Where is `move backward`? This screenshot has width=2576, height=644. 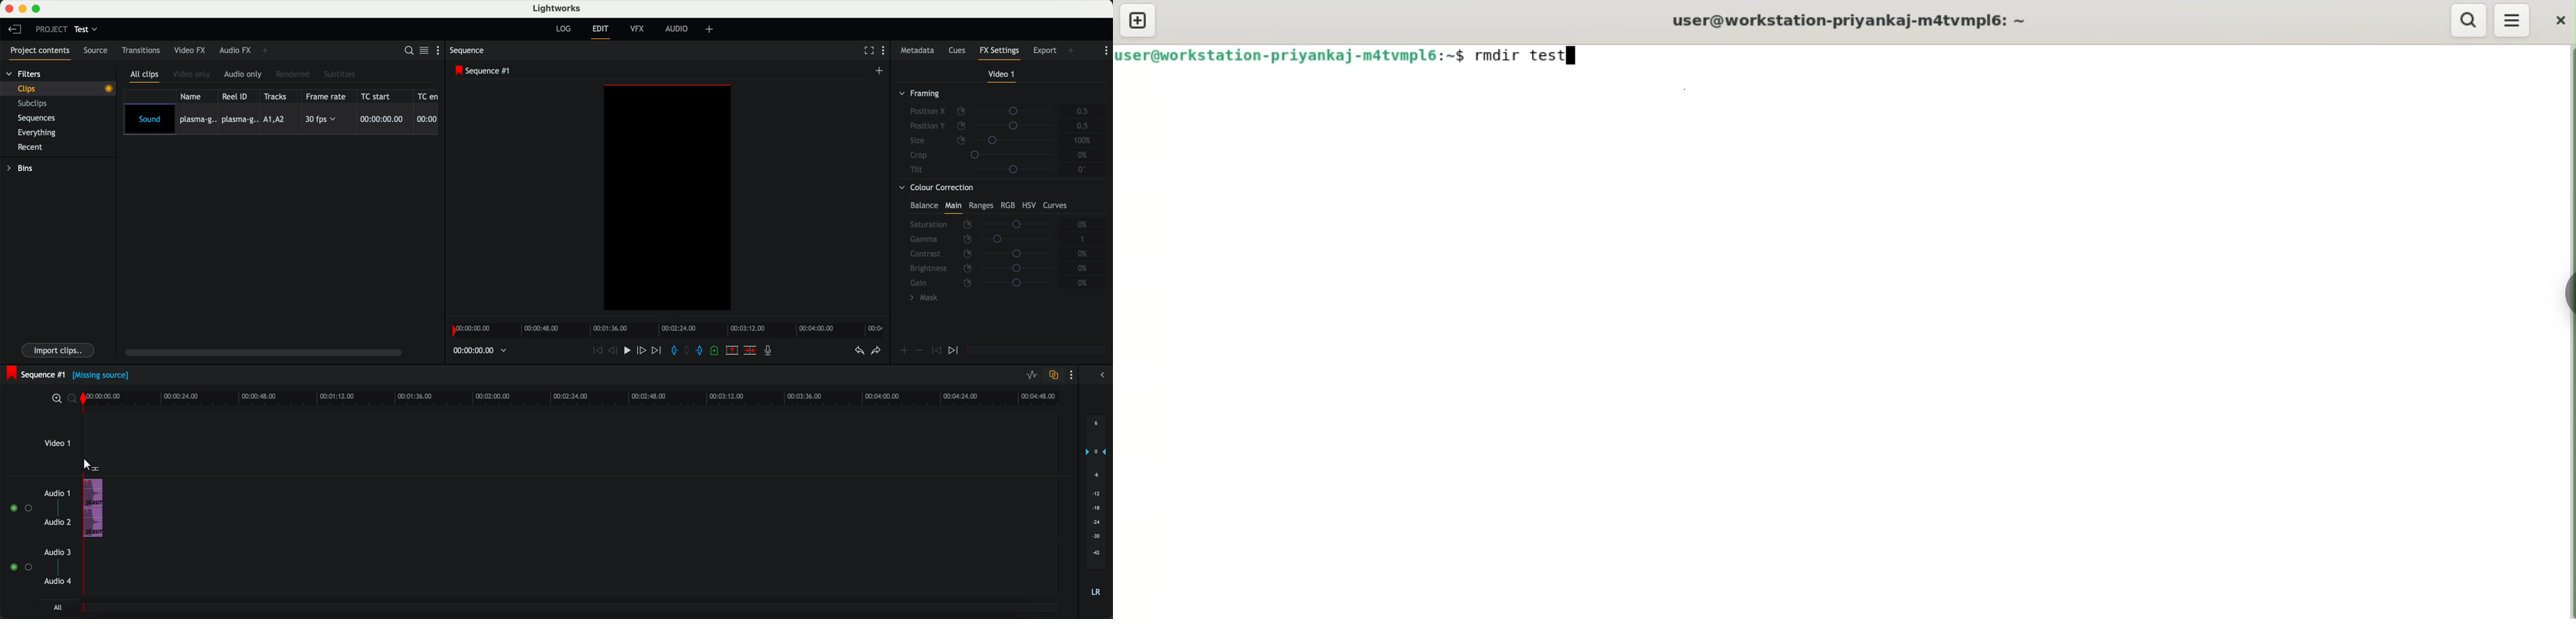 move backward is located at coordinates (596, 351).